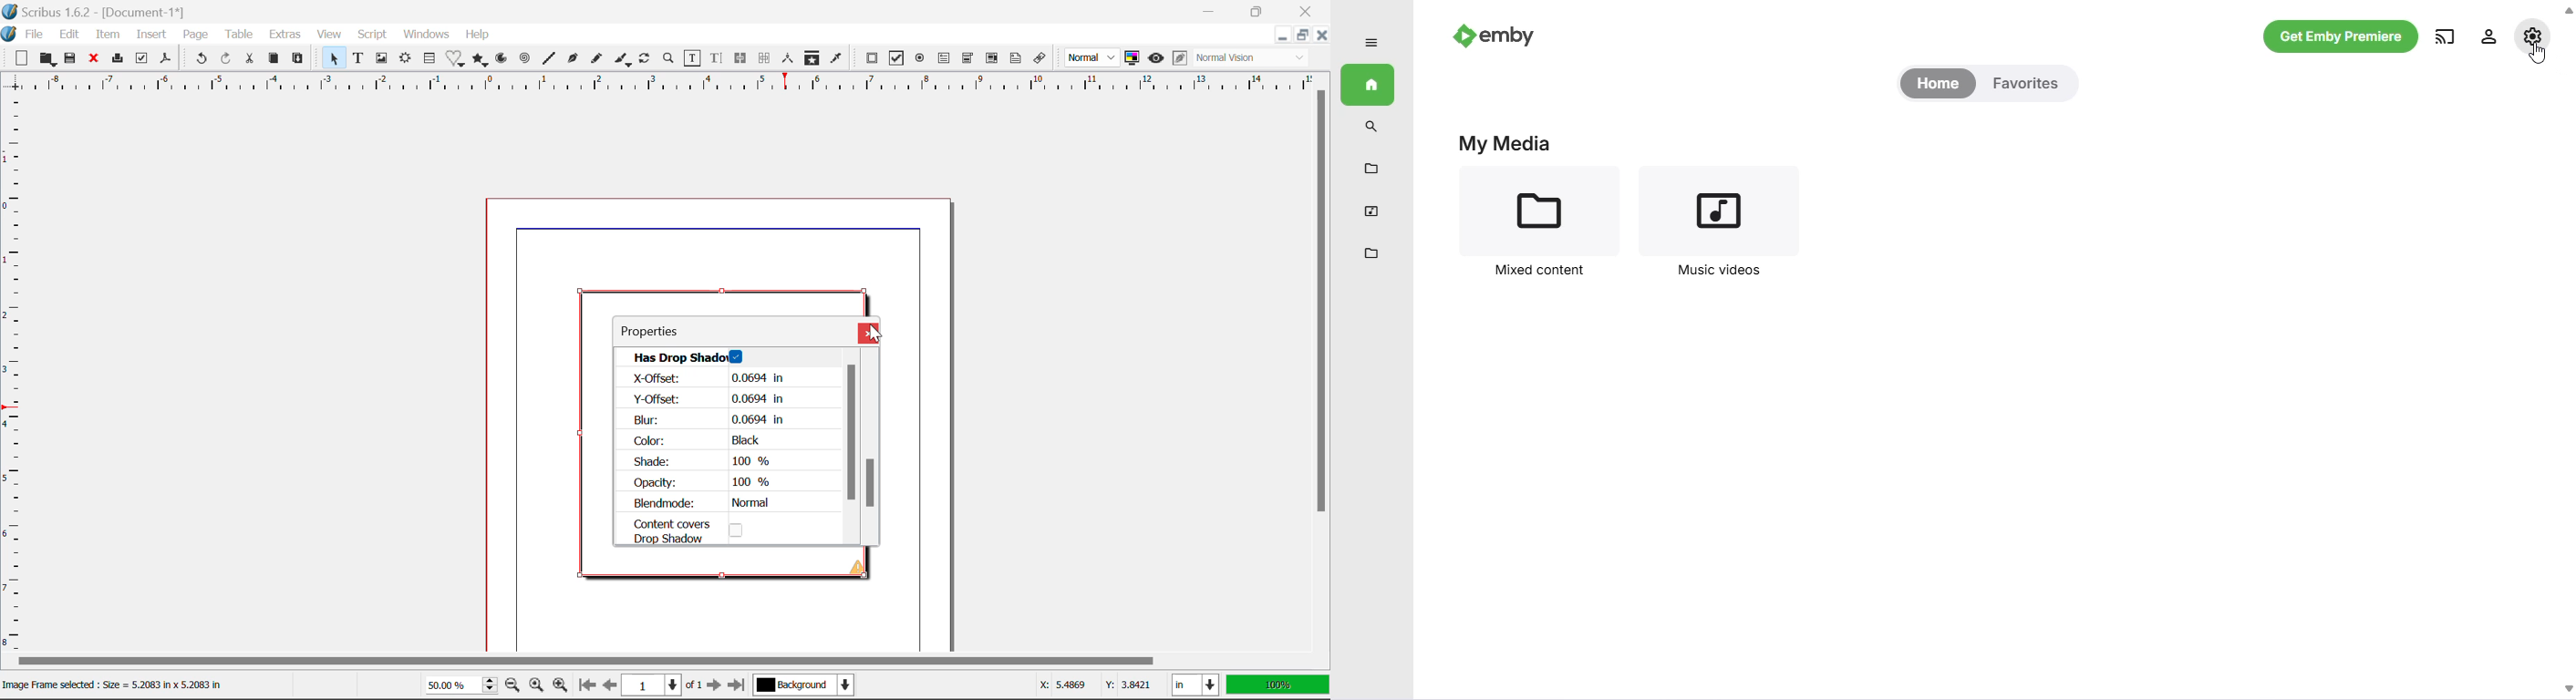  What do you see at coordinates (694, 60) in the screenshot?
I see `Edit Contents of Frame` at bounding box center [694, 60].